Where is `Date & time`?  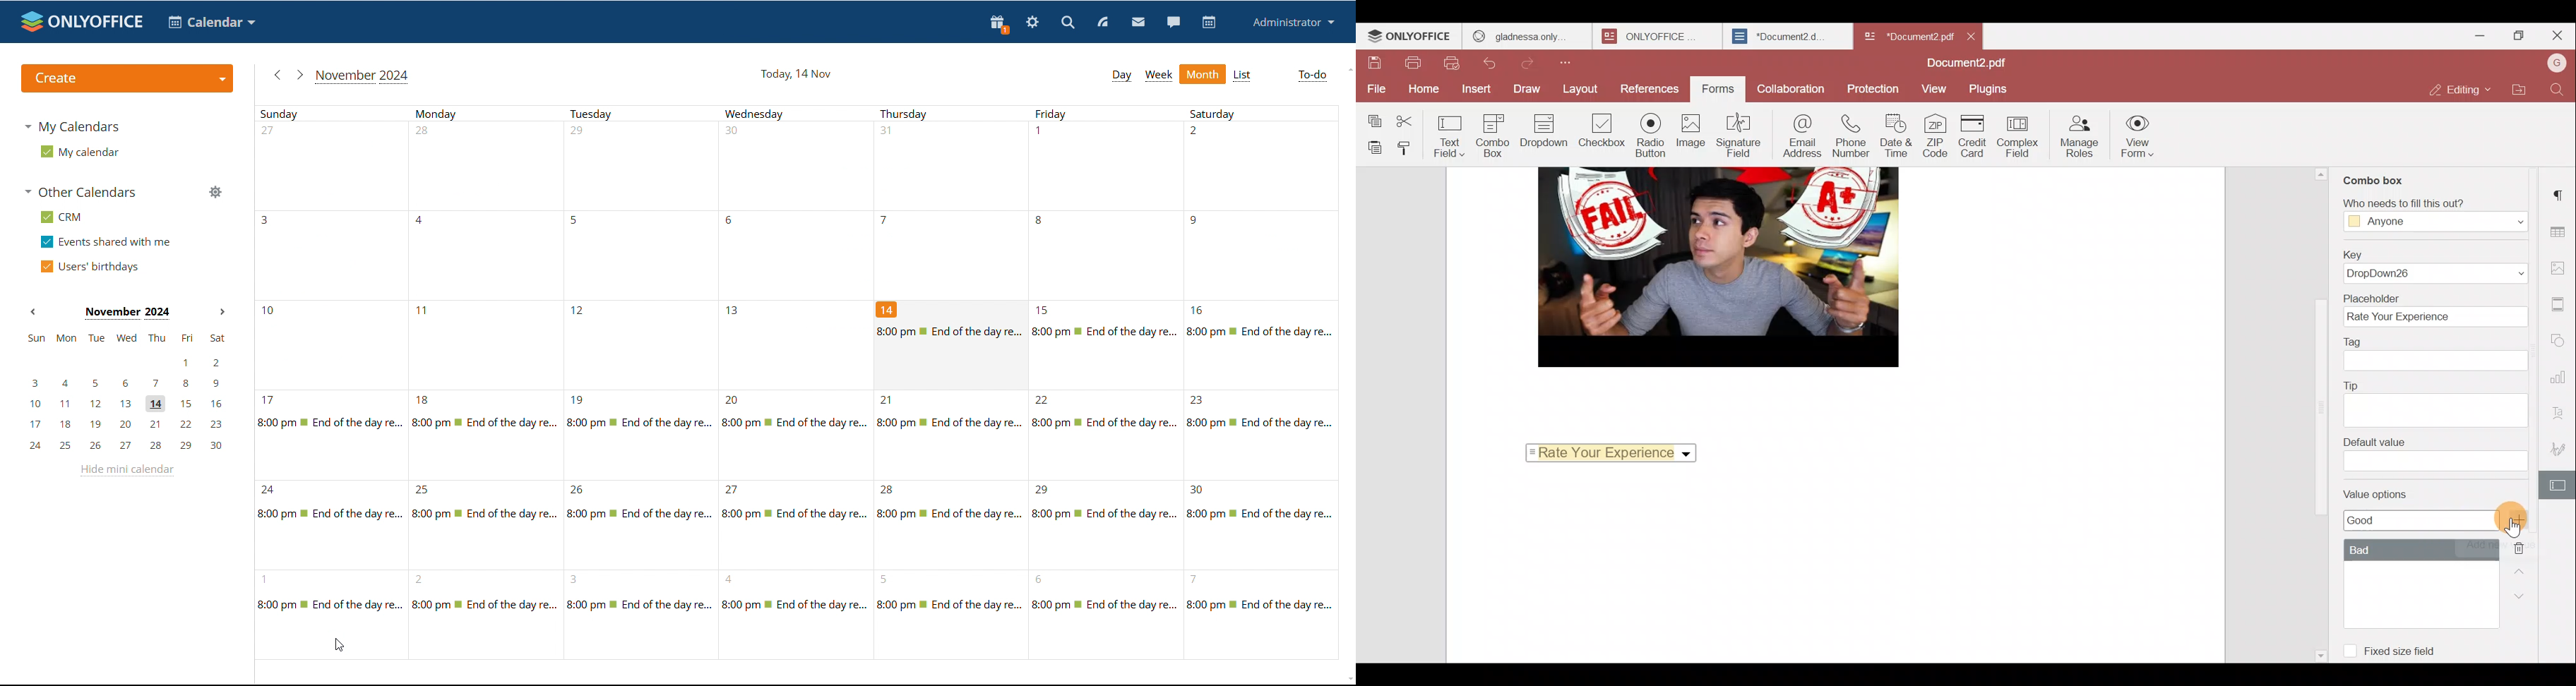 Date & time is located at coordinates (1897, 138).